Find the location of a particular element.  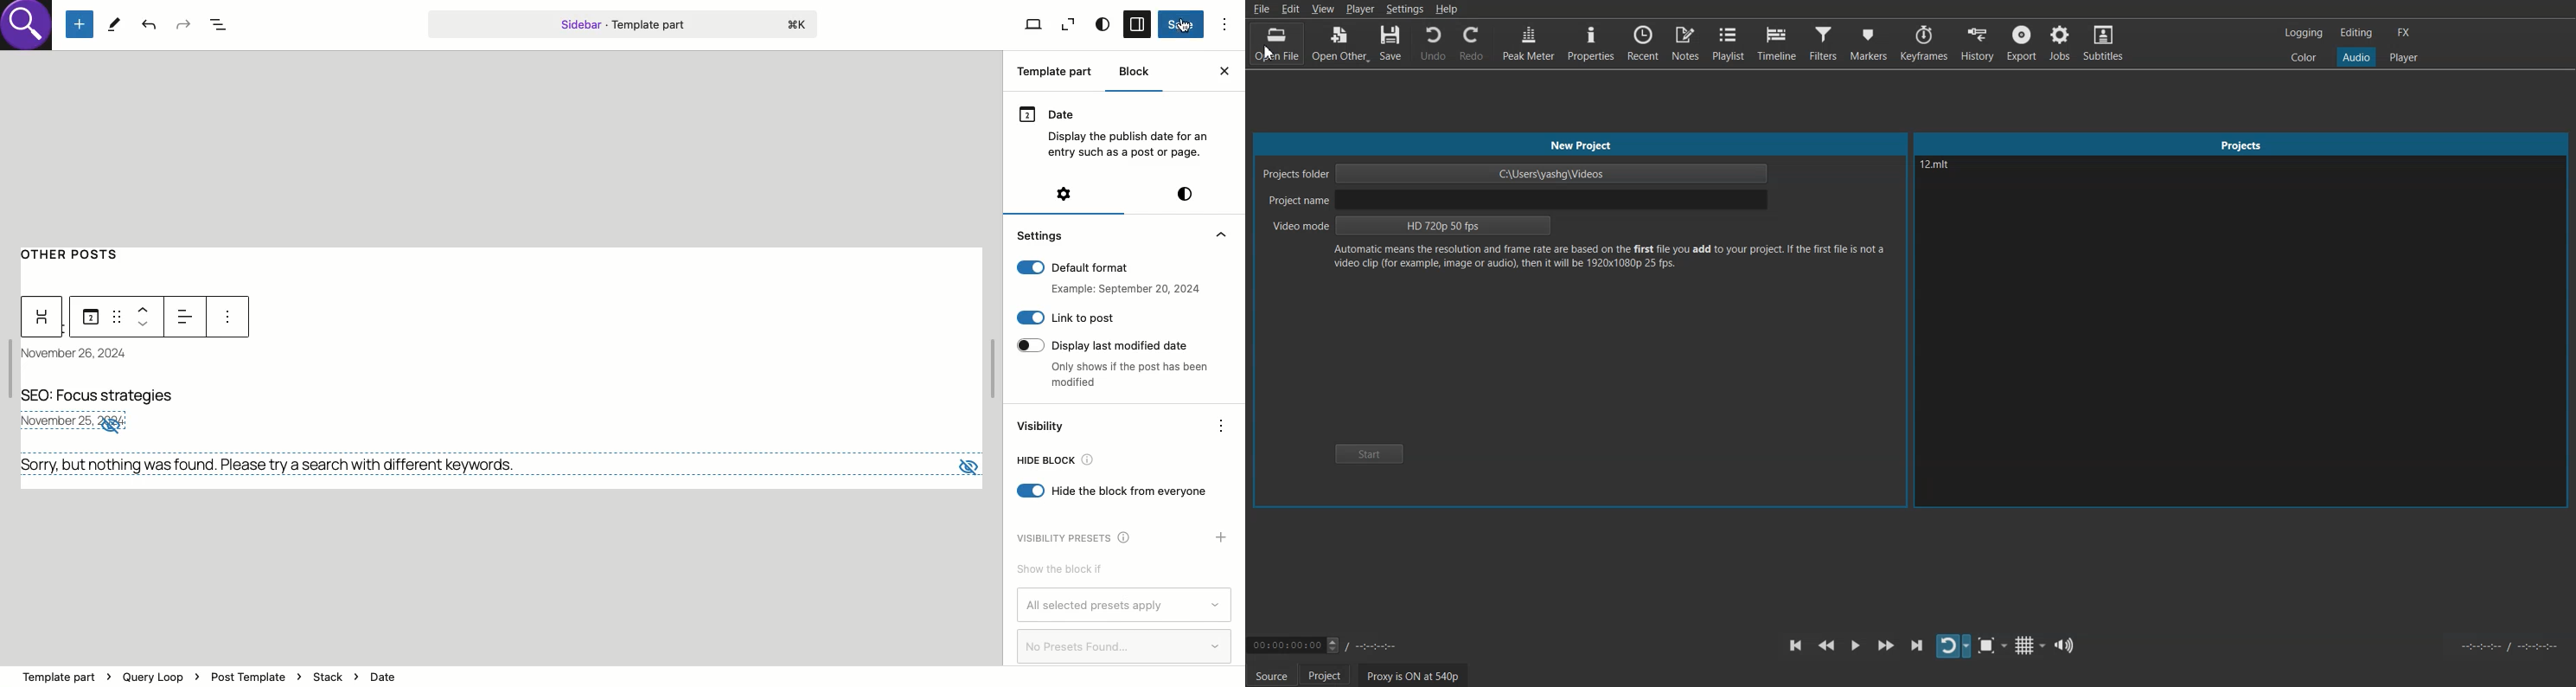

View is located at coordinates (1032, 25).